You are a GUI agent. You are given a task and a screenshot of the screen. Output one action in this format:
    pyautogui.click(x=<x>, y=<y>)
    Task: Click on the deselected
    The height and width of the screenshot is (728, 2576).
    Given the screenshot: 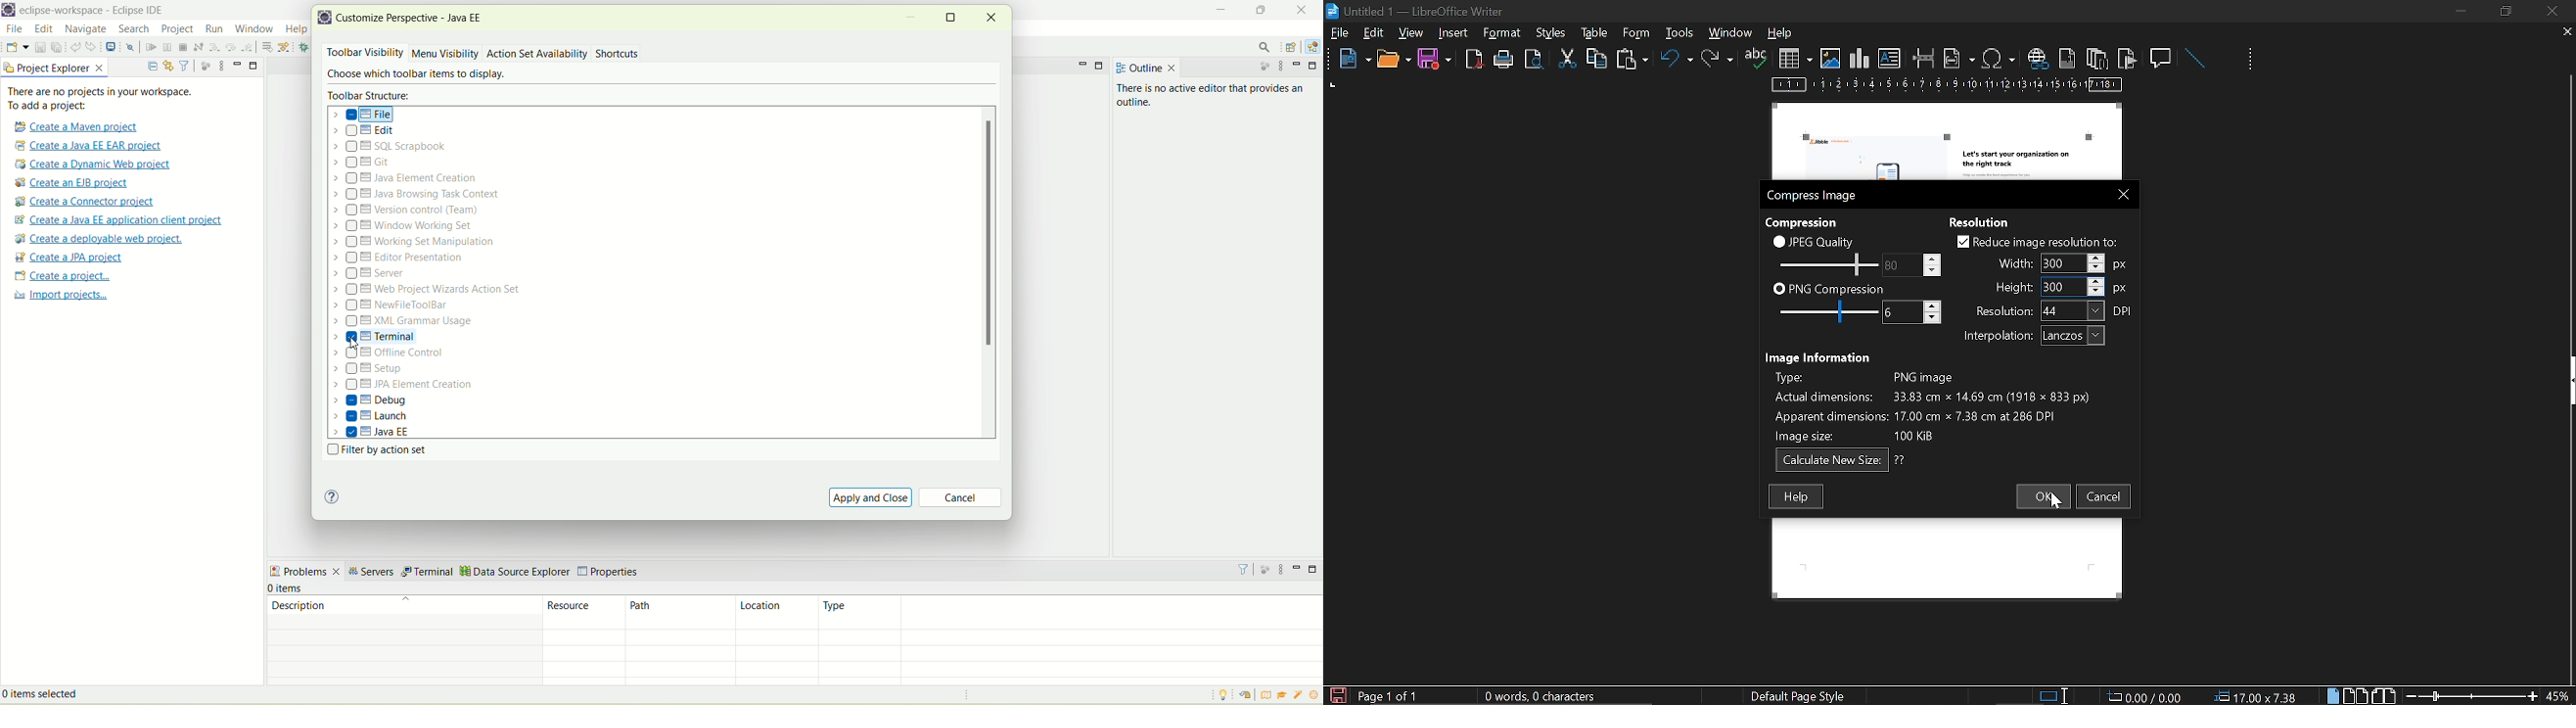 What is the action you would take?
    pyautogui.click(x=351, y=132)
    